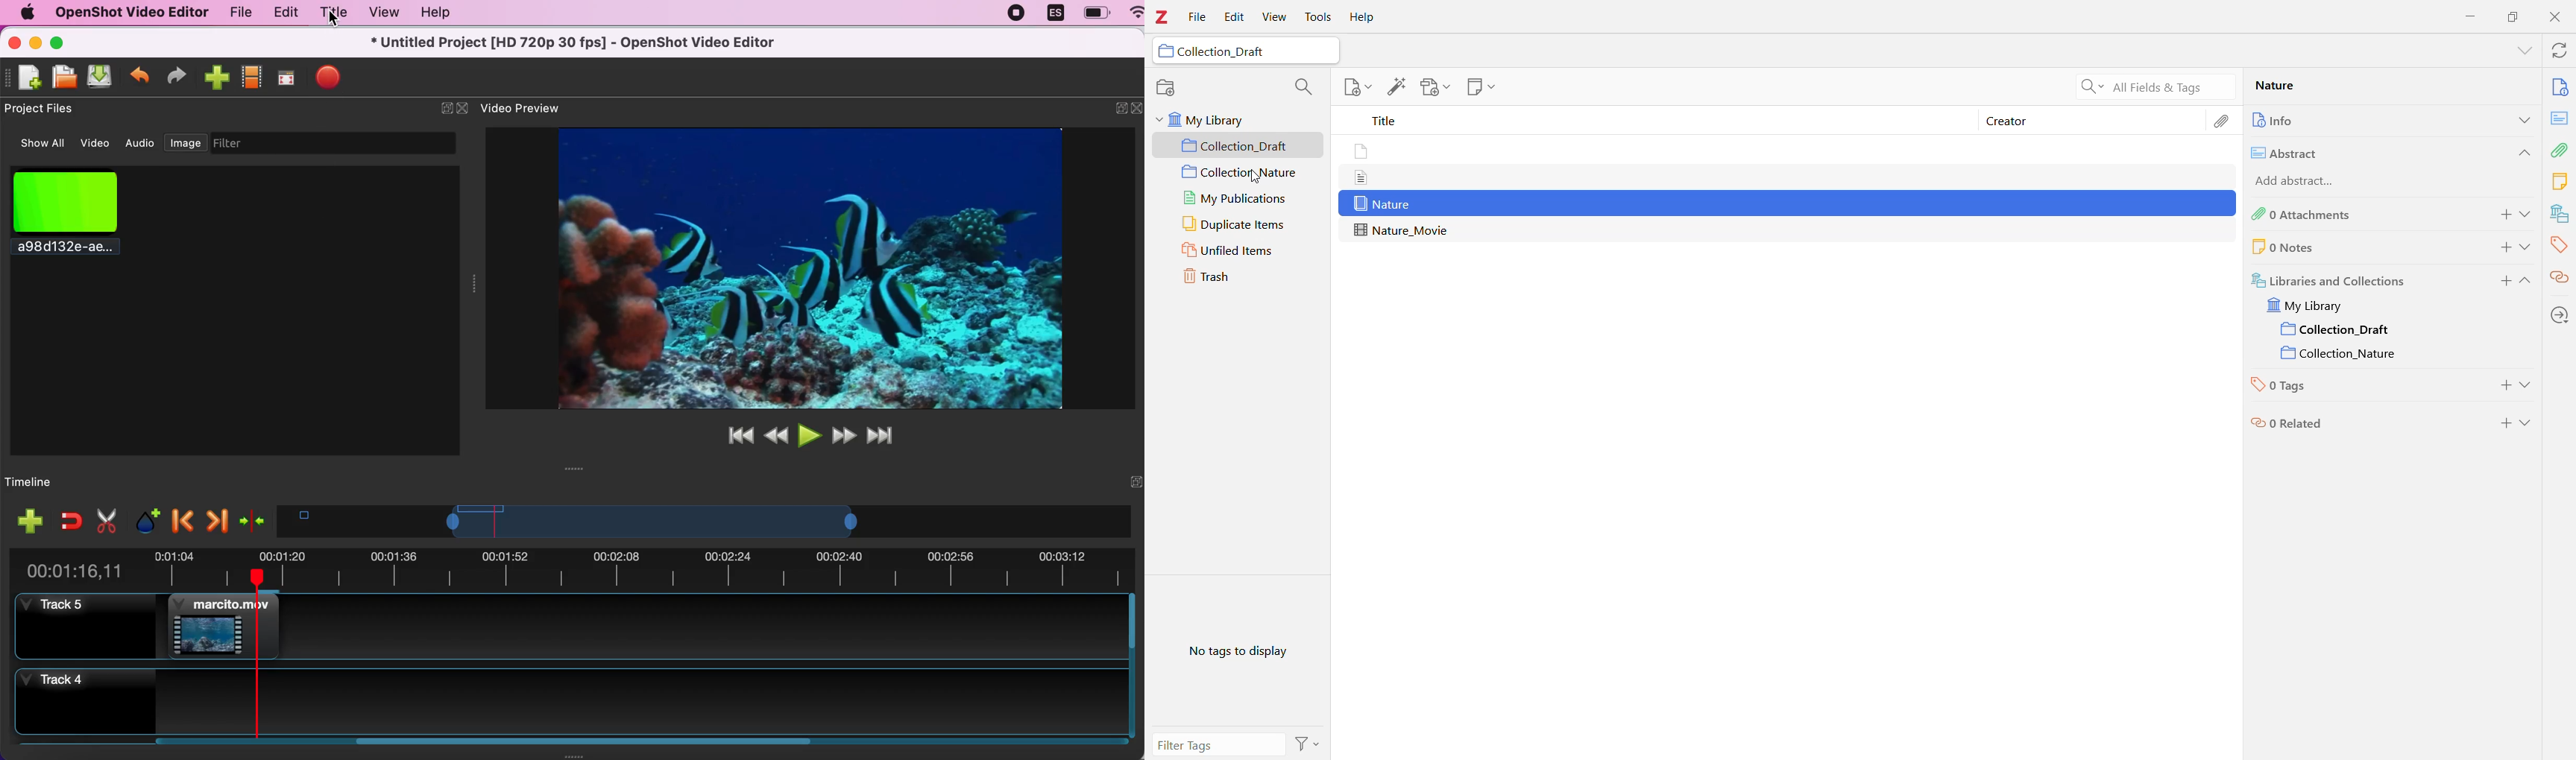  I want to click on title, so click(333, 12).